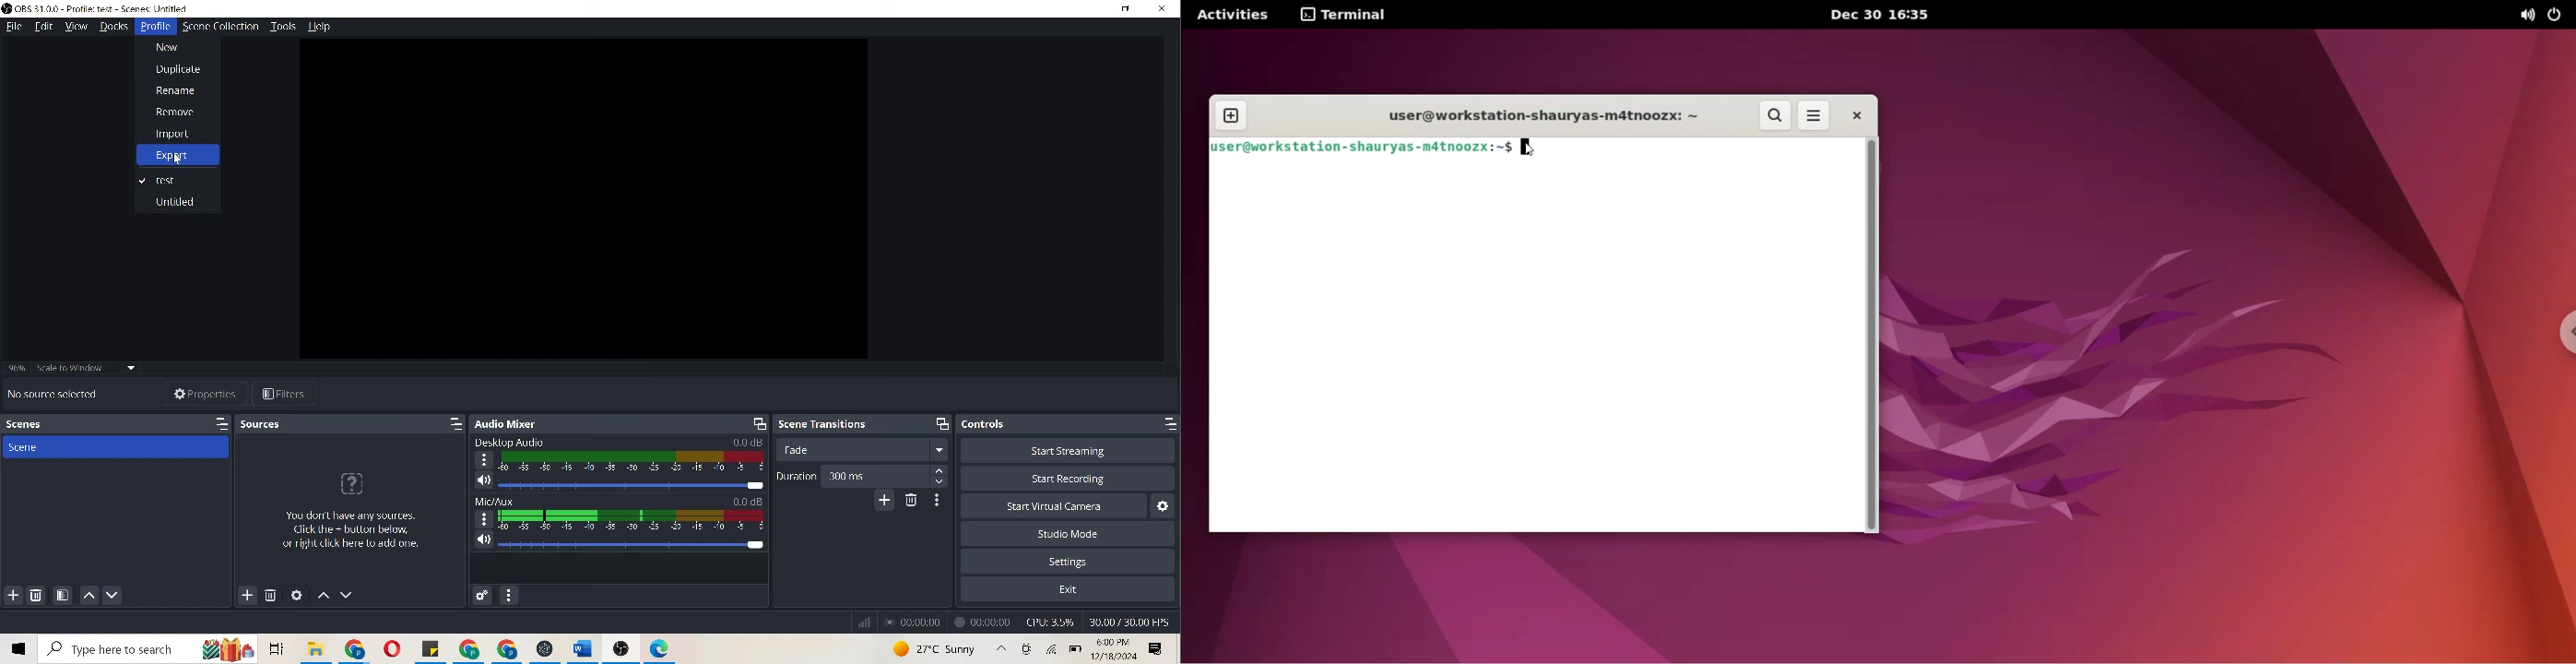 The image size is (2576, 672). Describe the element at coordinates (484, 518) in the screenshot. I see `options` at that location.